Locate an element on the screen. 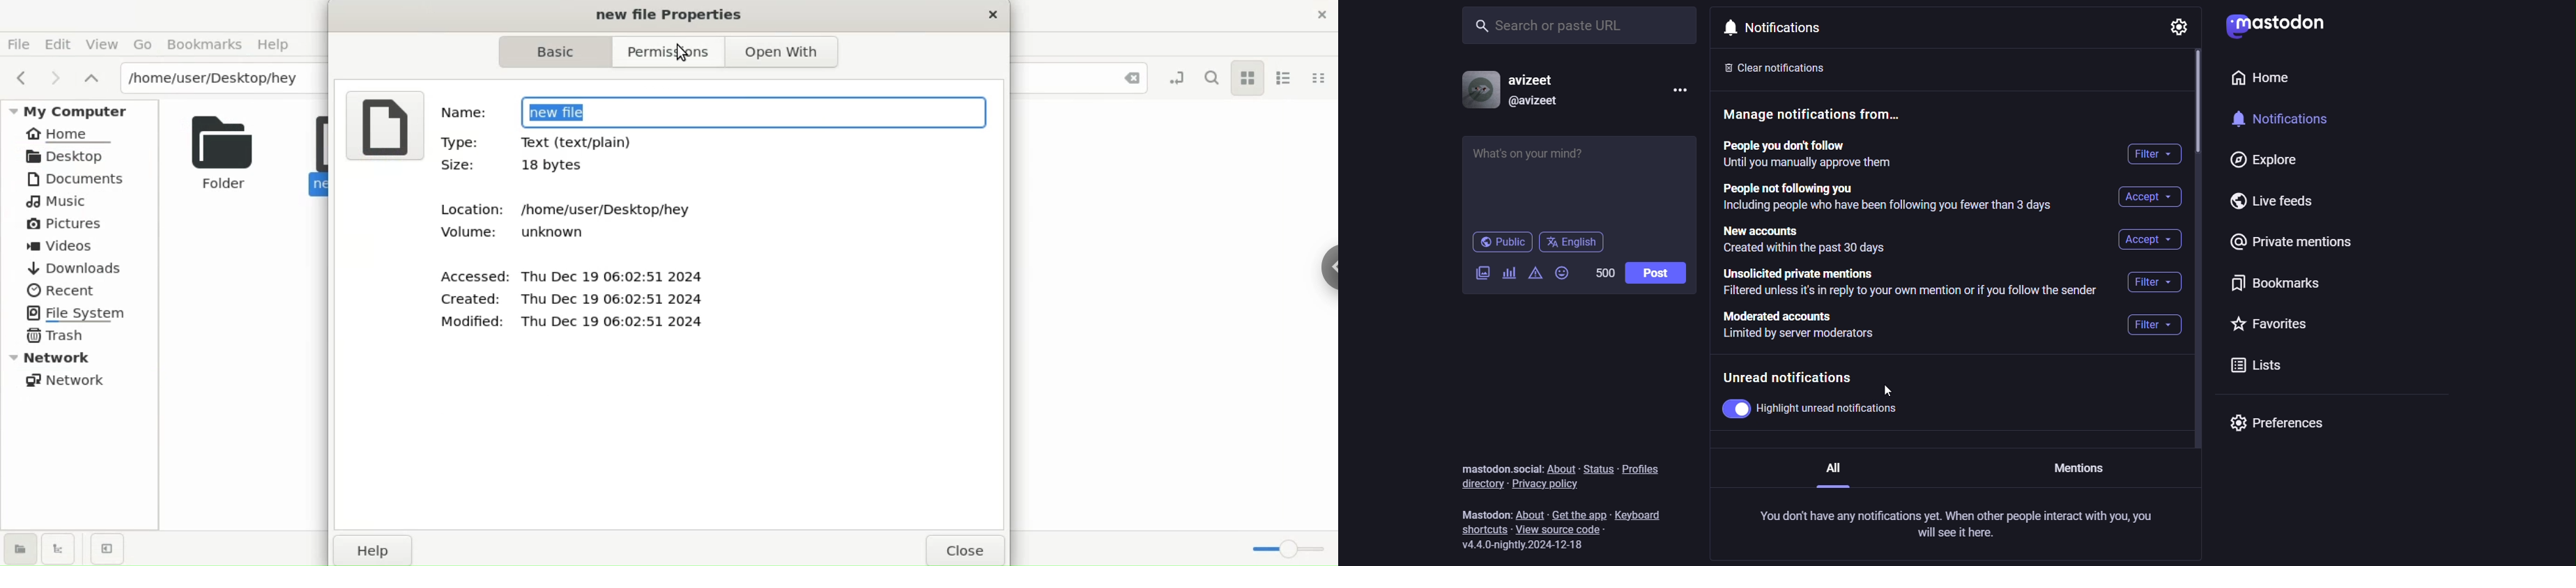  Unread notifications is located at coordinates (1791, 376).